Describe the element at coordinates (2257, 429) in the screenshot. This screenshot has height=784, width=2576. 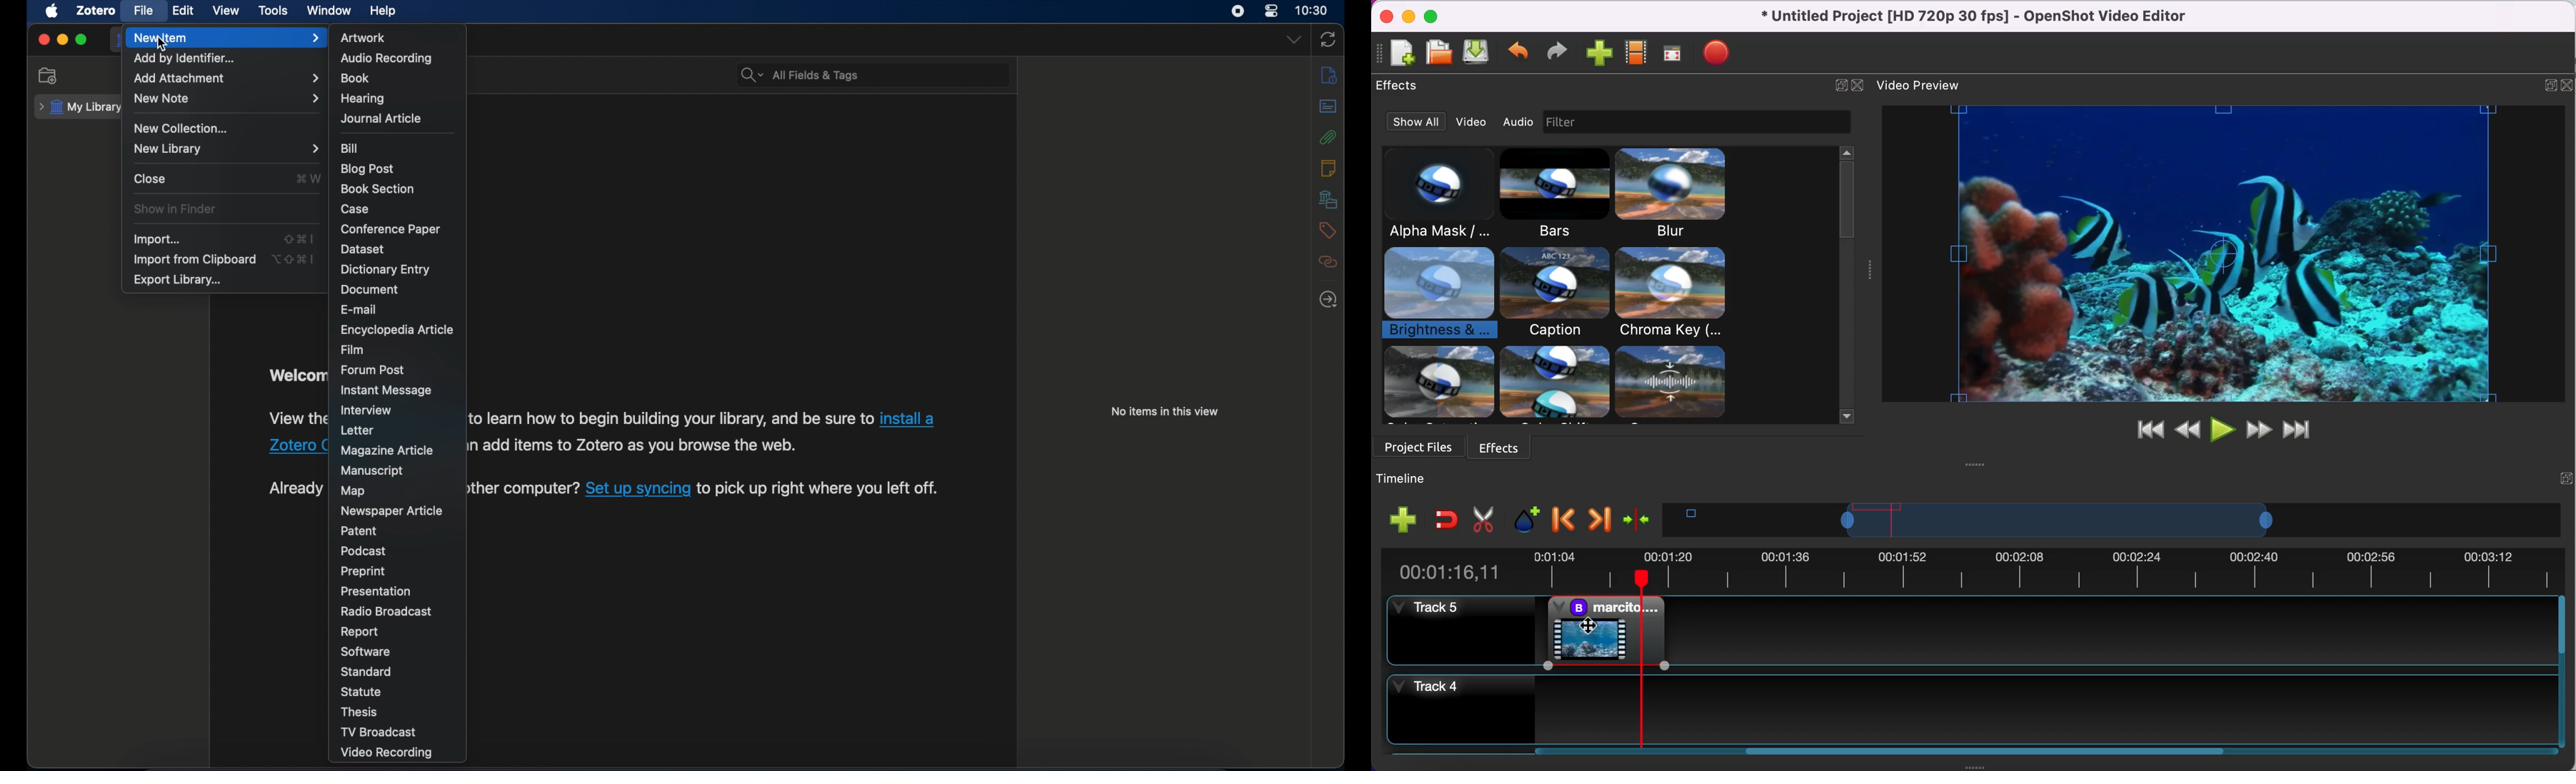
I see `fast forward` at that location.